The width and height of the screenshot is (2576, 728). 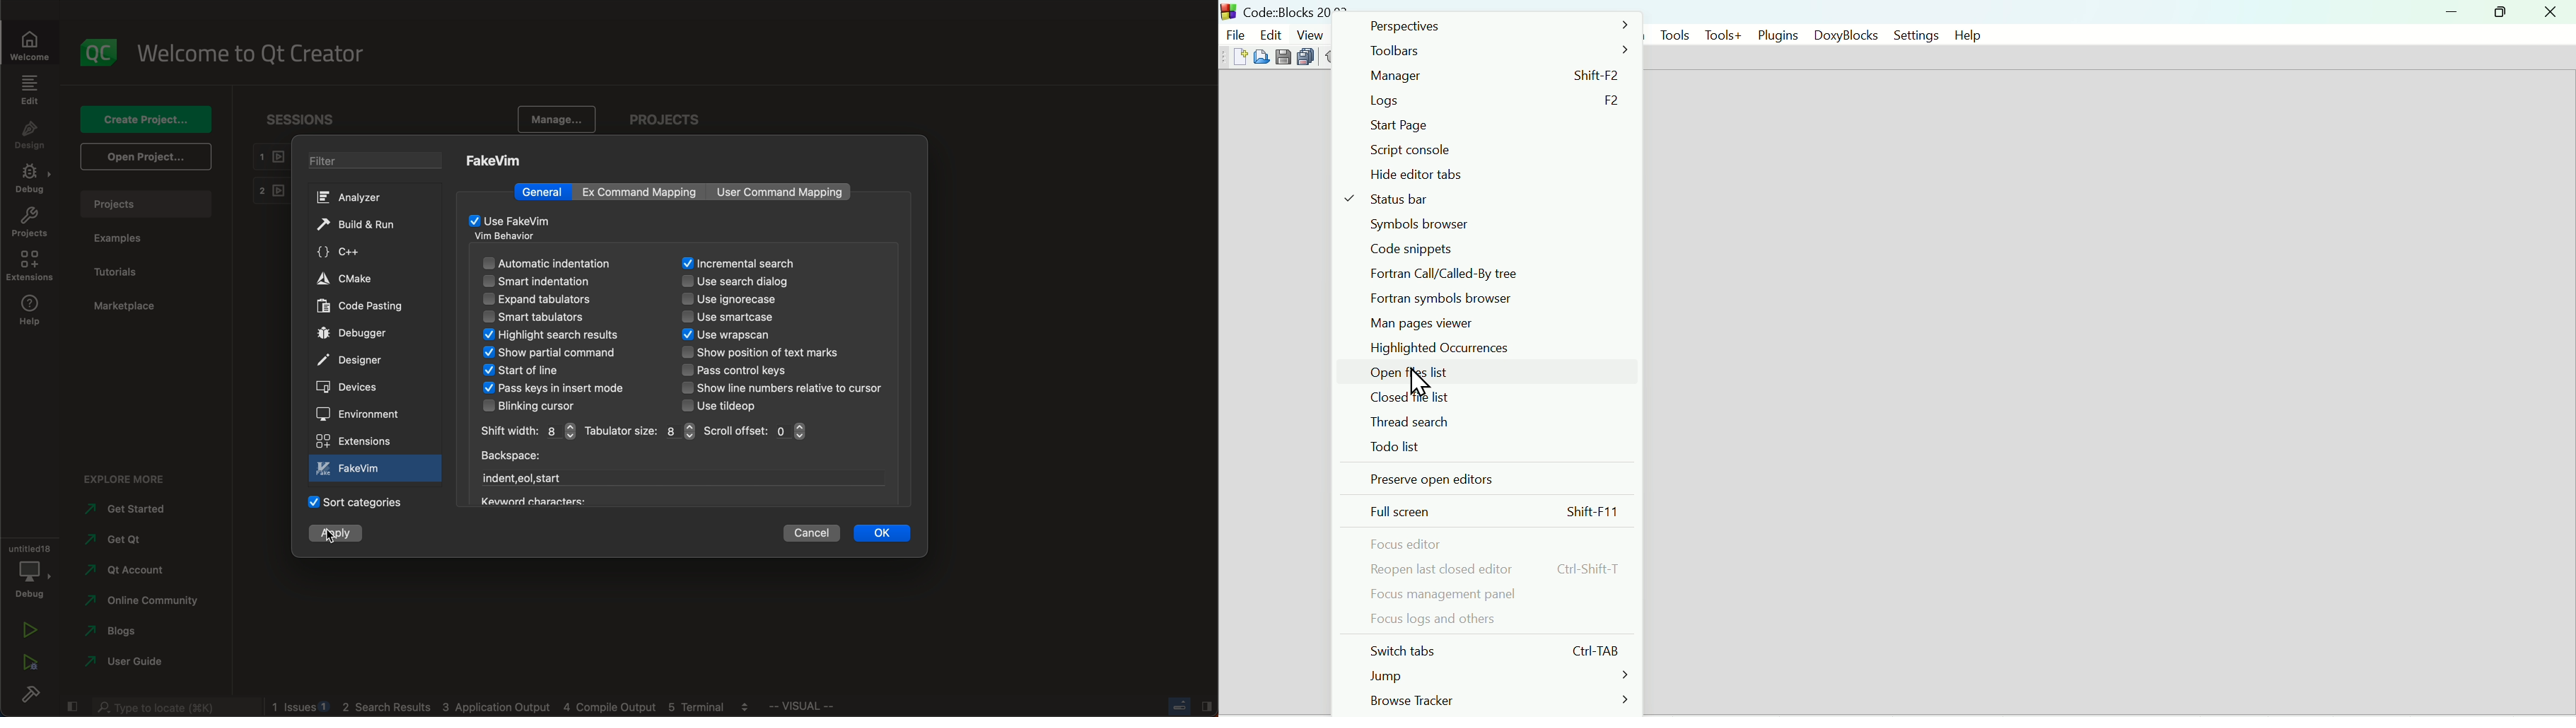 What do you see at coordinates (1493, 512) in the screenshot?
I see `Full screen` at bounding box center [1493, 512].